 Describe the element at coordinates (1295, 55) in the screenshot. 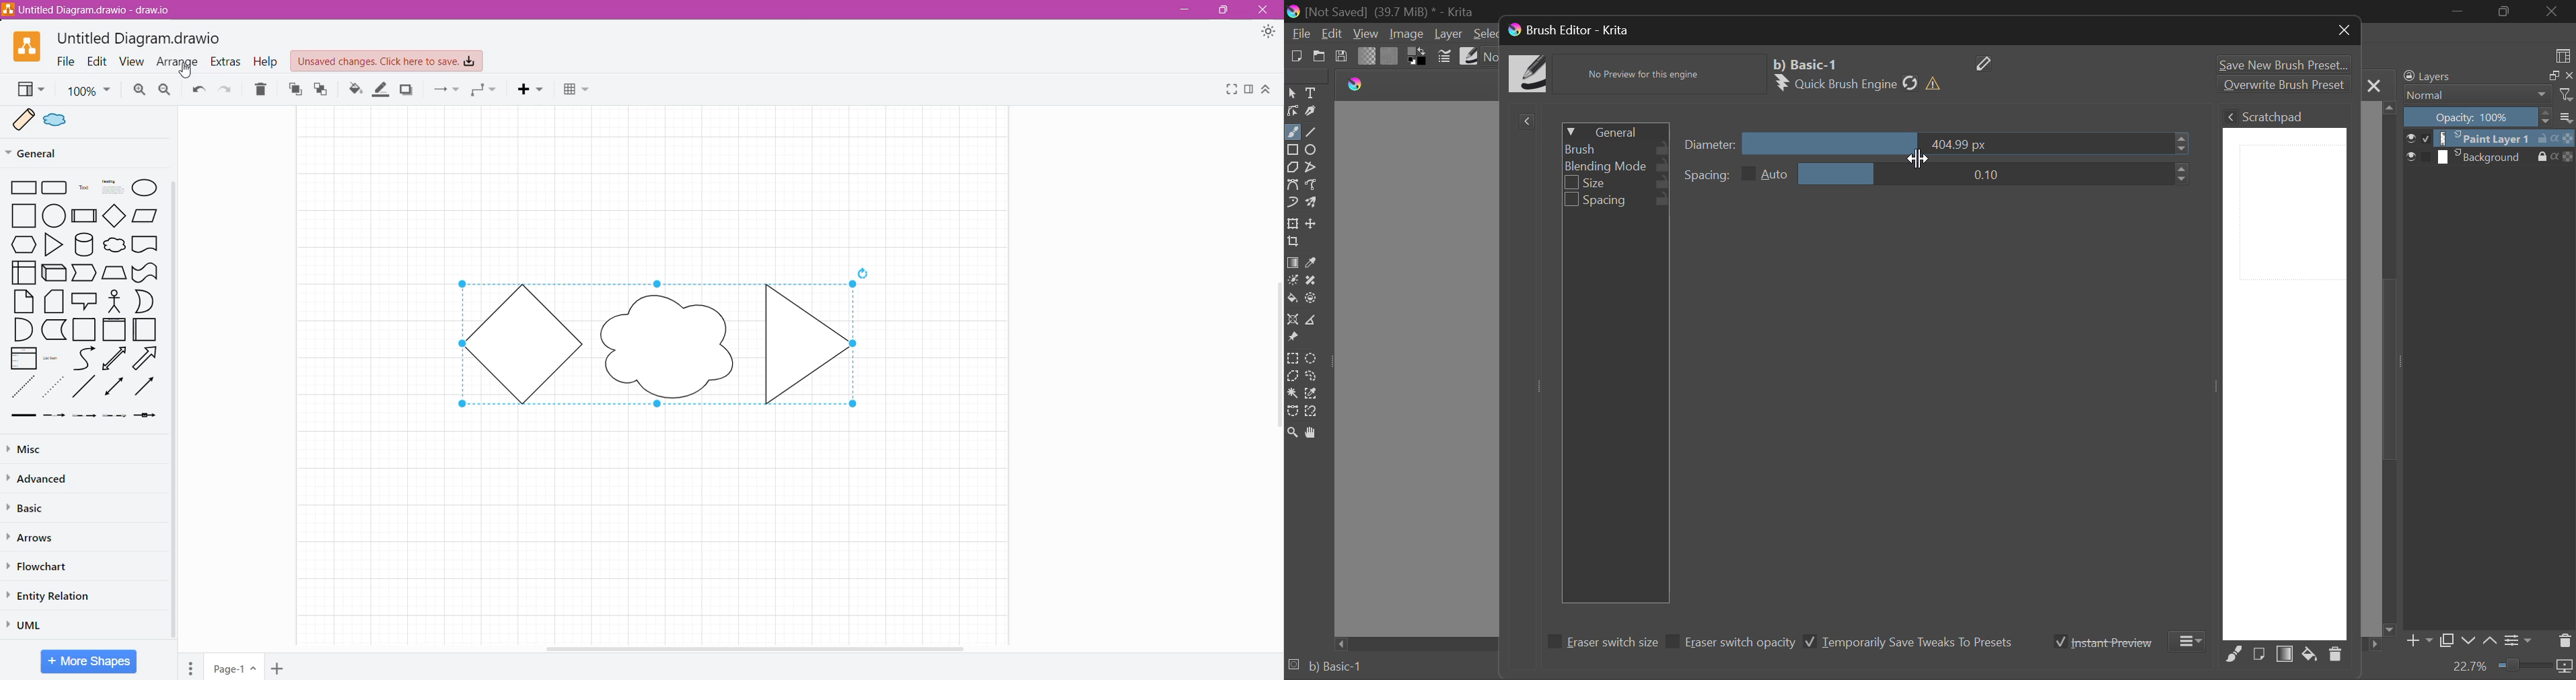

I see `New` at that location.